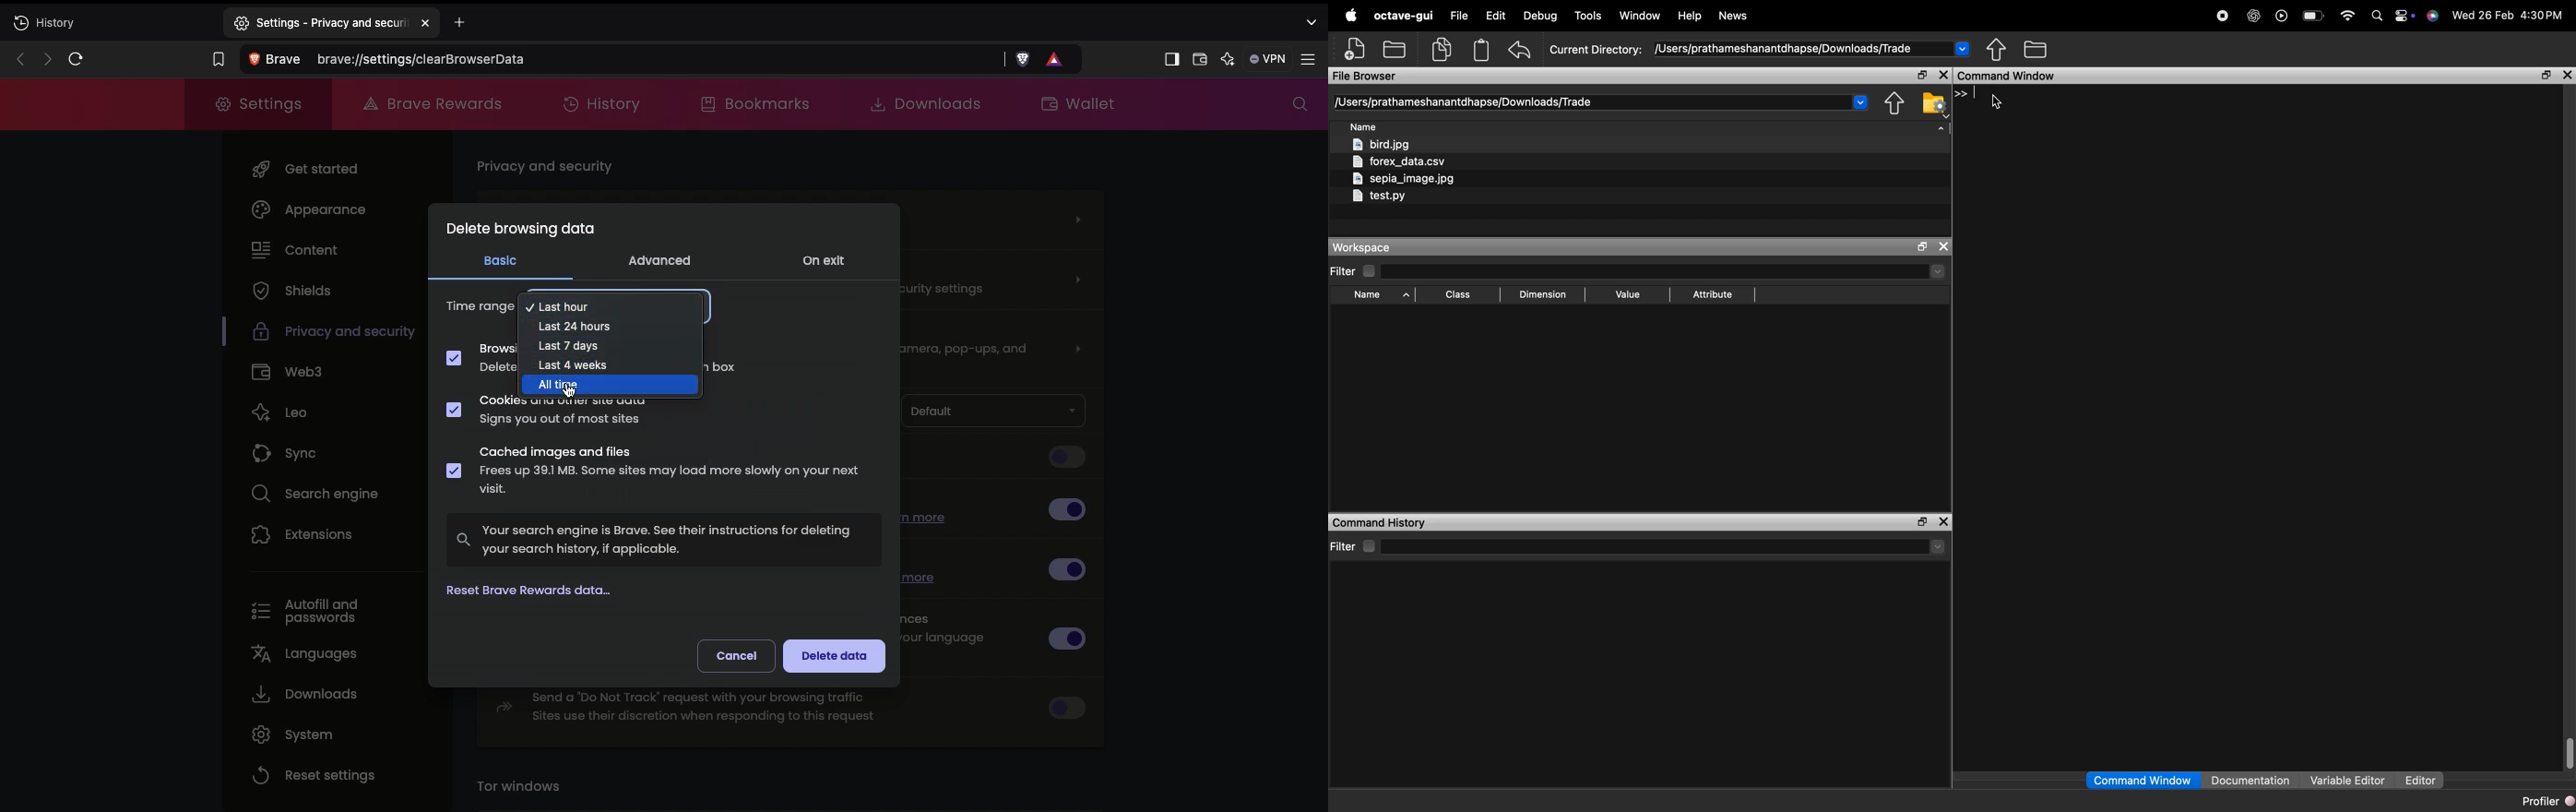 This screenshot has width=2576, height=812. What do you see at coordinates (2433, 17) in the screenshot?
I see `support` at bounding box center [2433, 17].